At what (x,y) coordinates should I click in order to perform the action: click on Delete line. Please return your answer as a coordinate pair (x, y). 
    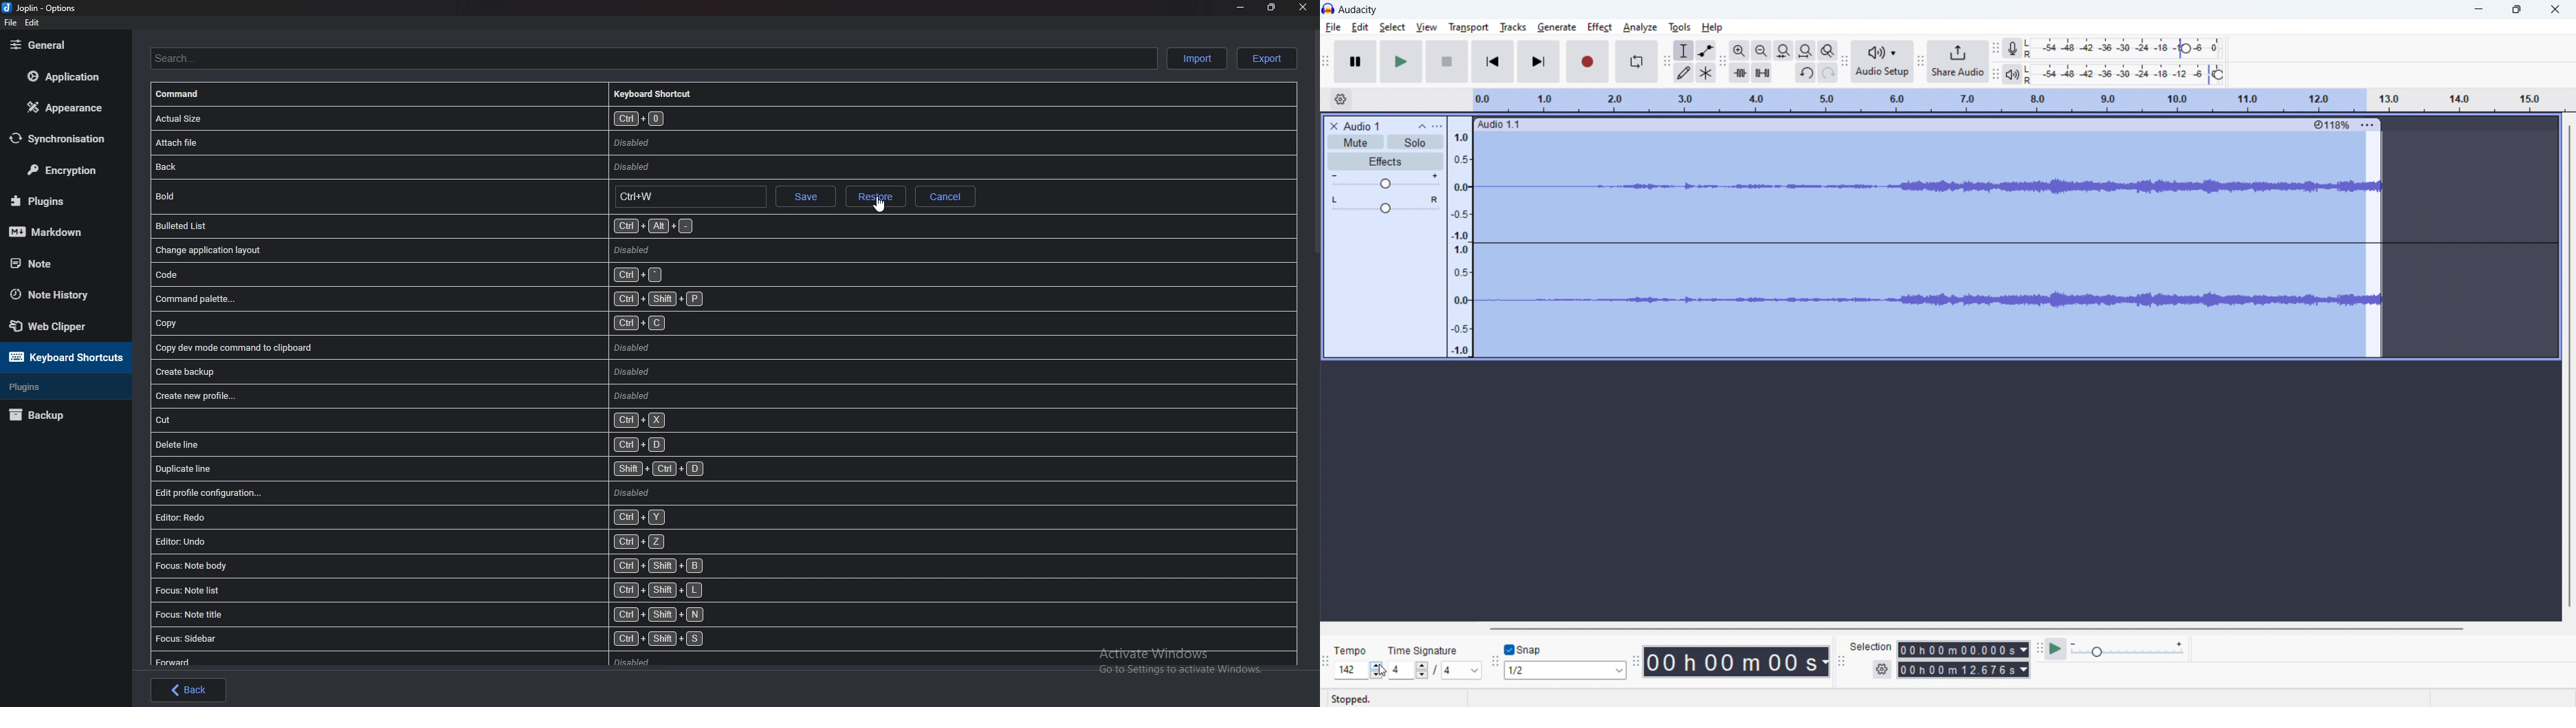
    Looking at the image, I should click on (415, 445).